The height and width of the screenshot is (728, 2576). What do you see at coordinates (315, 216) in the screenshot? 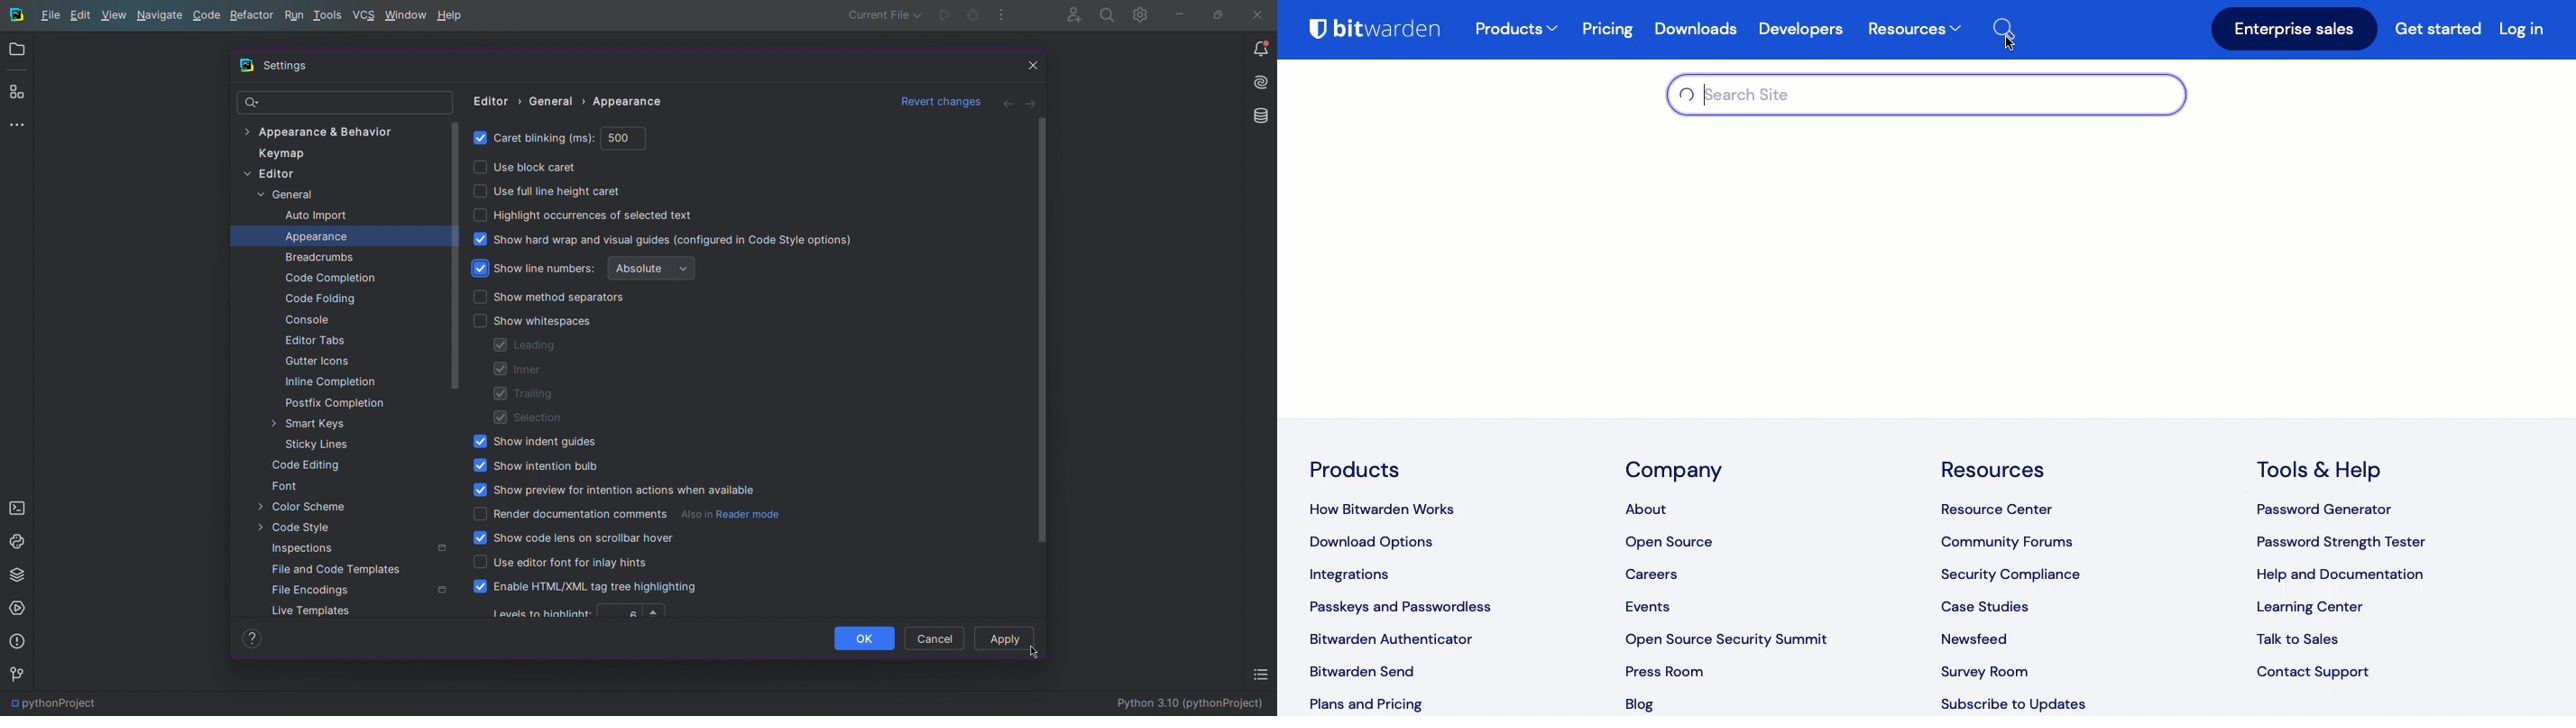
I see `Auto Import` at bounding box center [315, 216].